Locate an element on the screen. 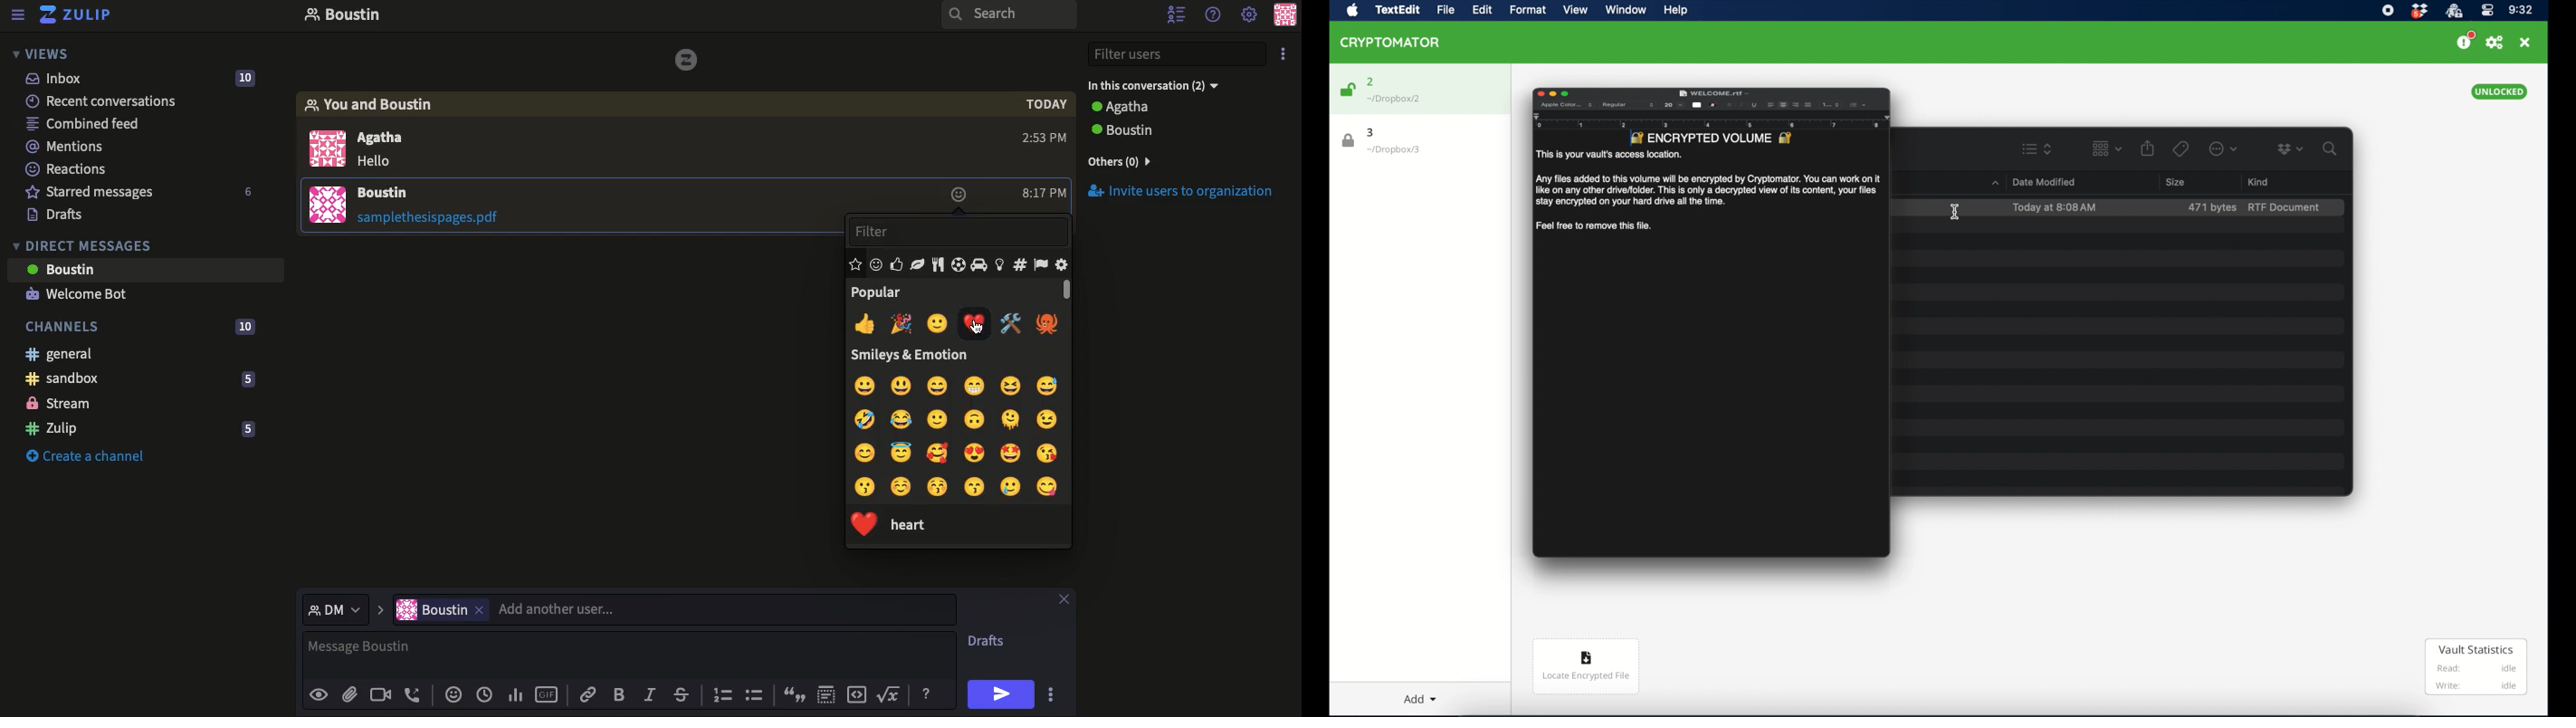 Image resolution: width=2576 pixels, height=728 pixels. Root is located at coordinates (890, 694).